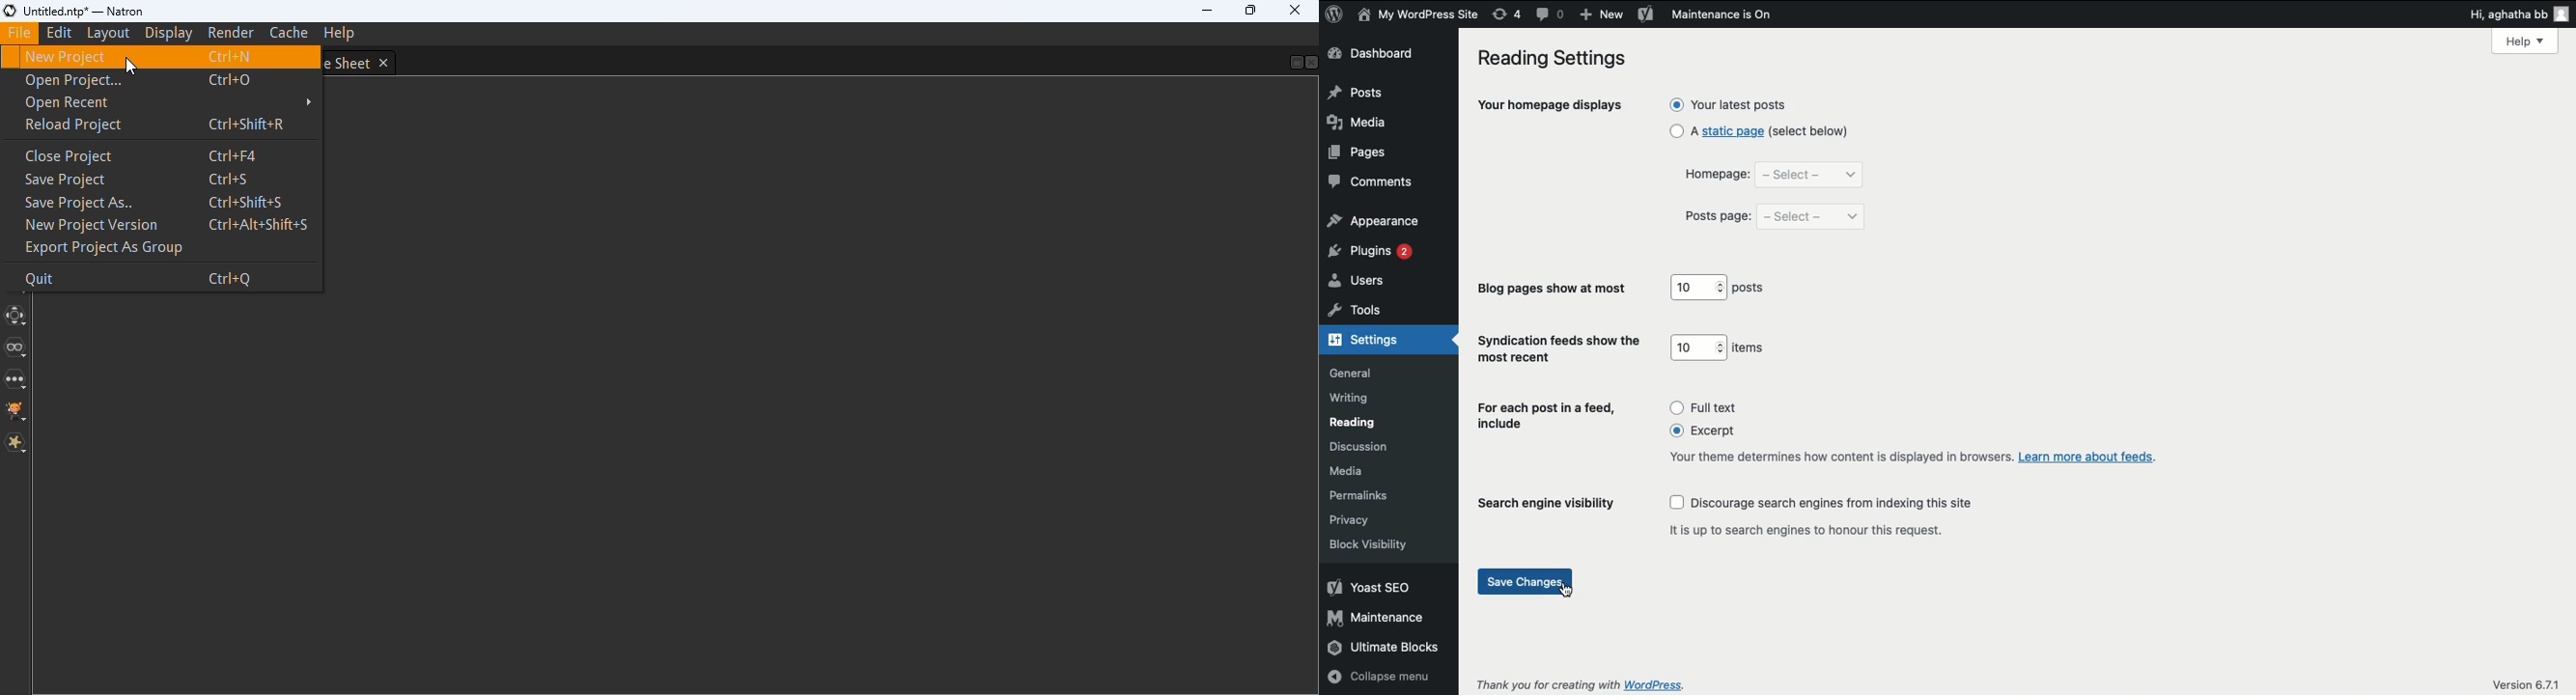 Image resolution: width=2576 pixels, height=700 pixels. I want to click on users, so click(1363, 282).